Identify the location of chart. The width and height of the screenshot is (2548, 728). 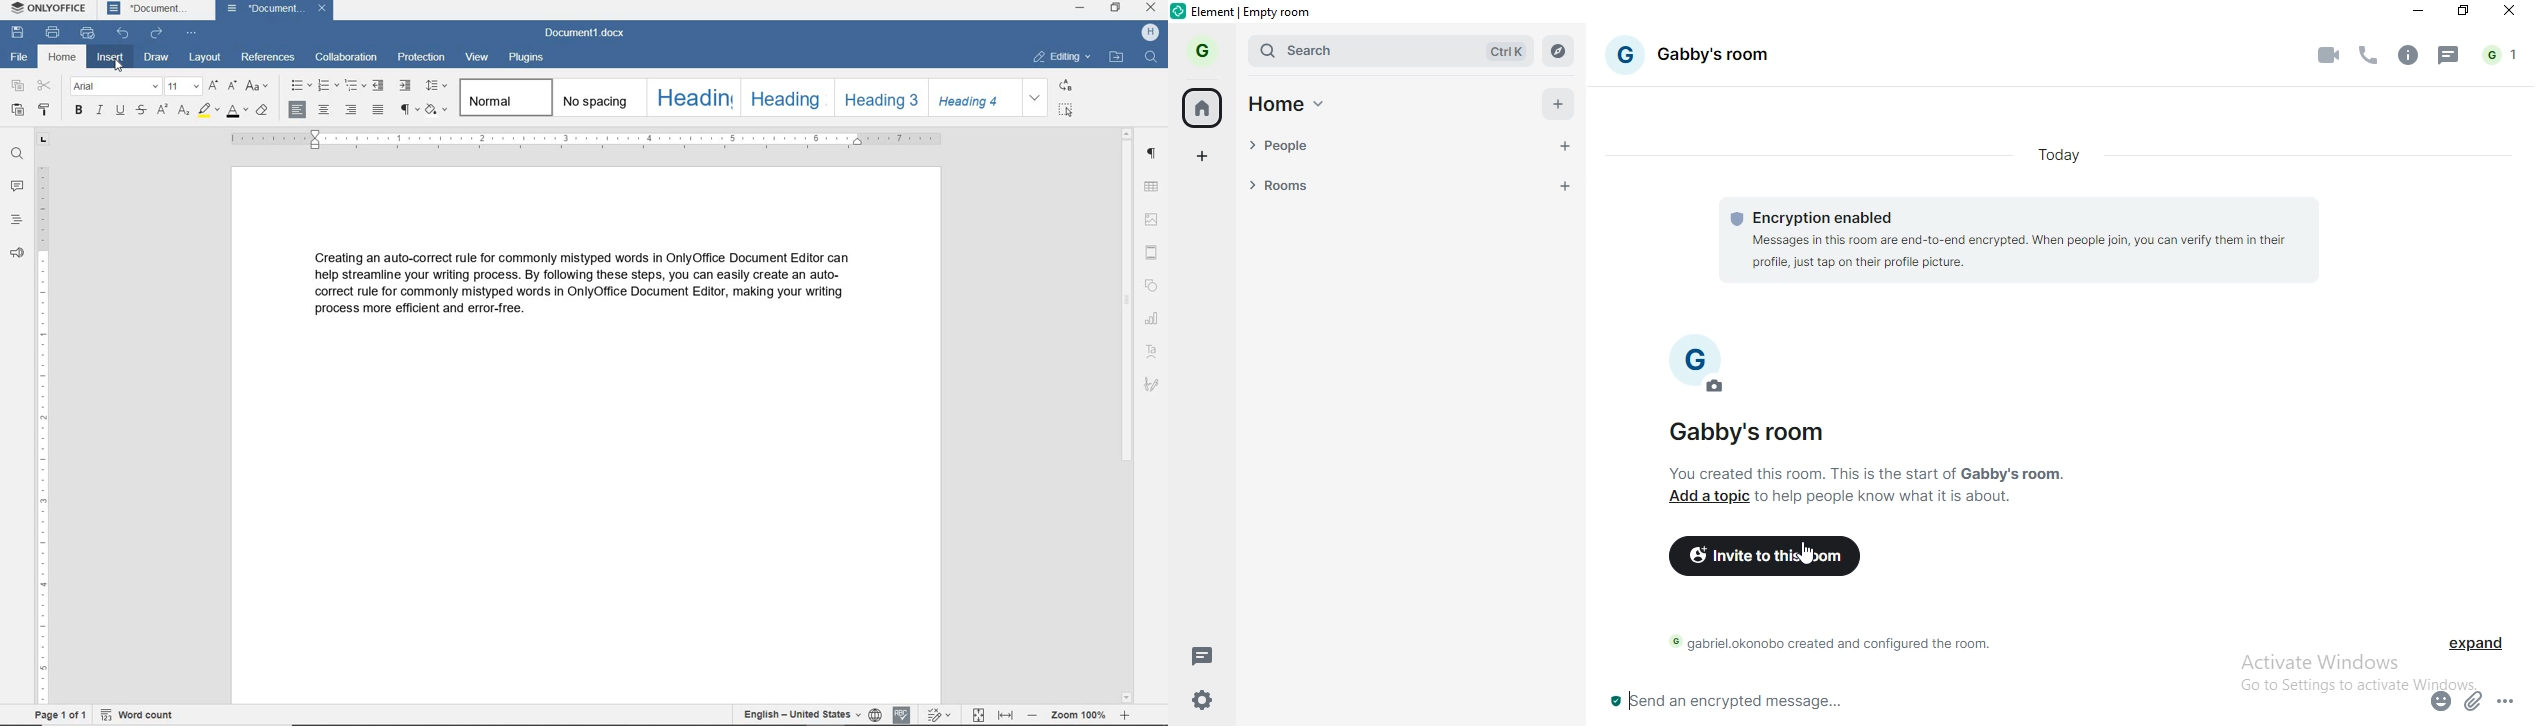
(1153, 319).